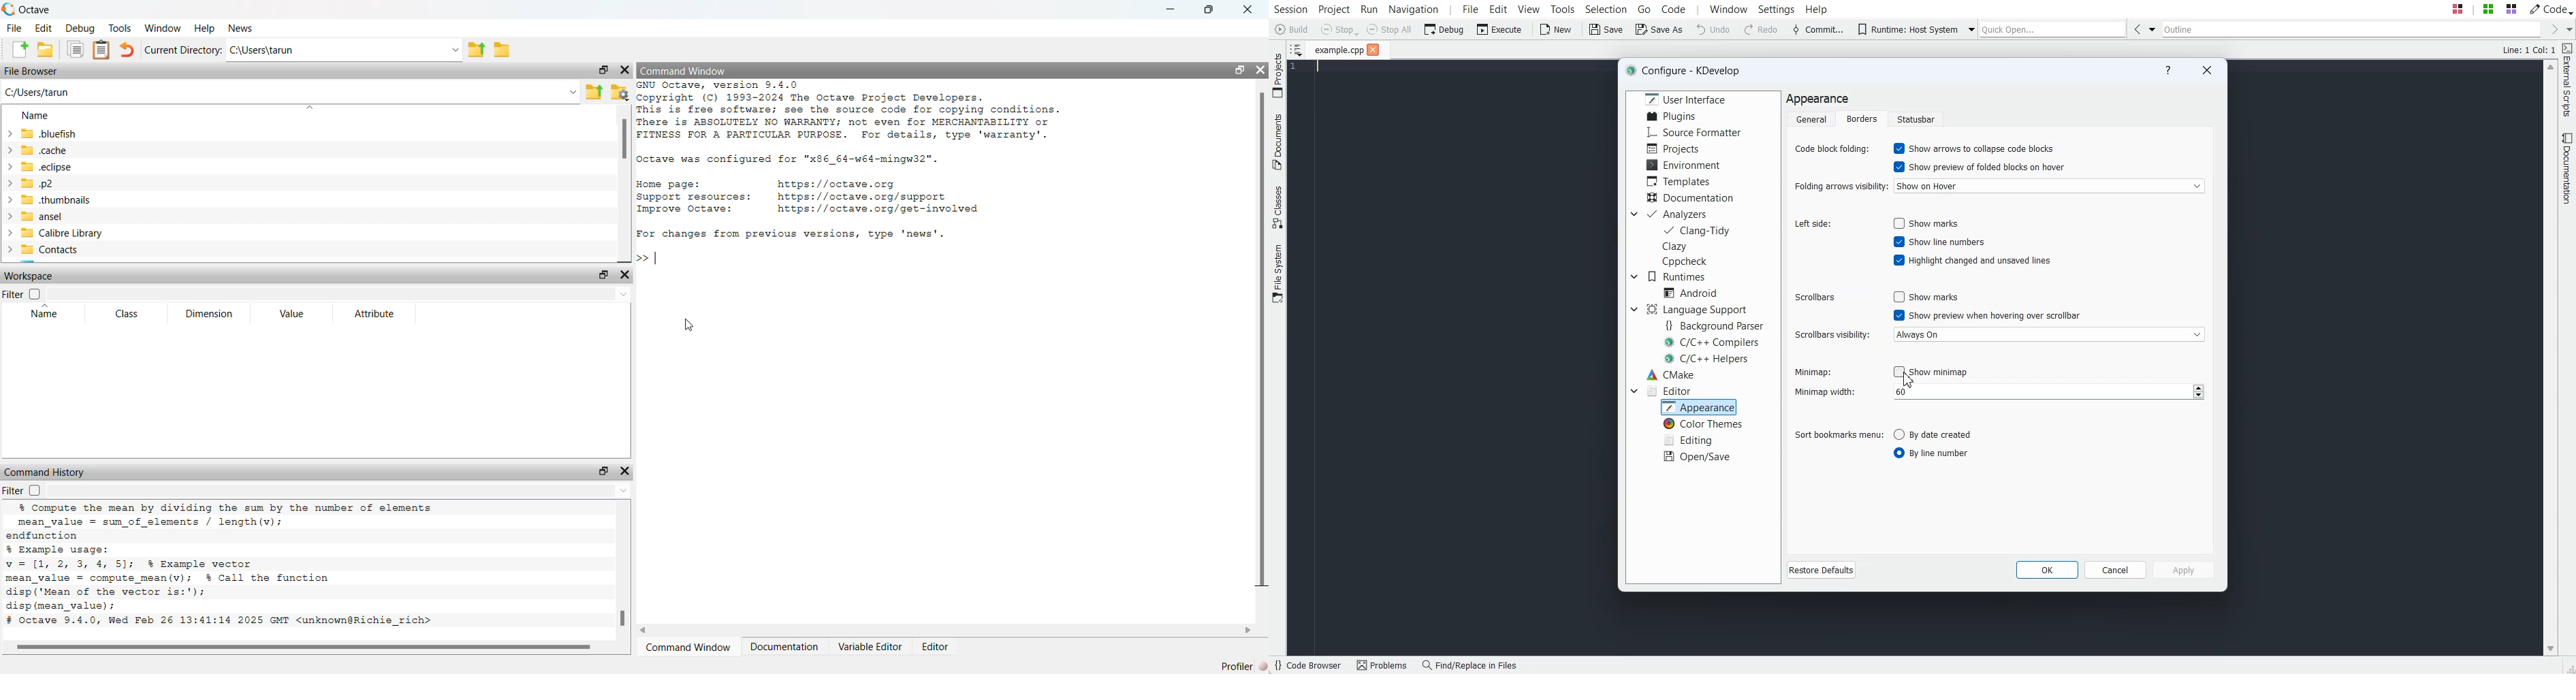 The image size is (2576, 700). What do you see at coordinates (42, 217) in the screenshot?
I see `ansel` at bounding box center [42, 217].